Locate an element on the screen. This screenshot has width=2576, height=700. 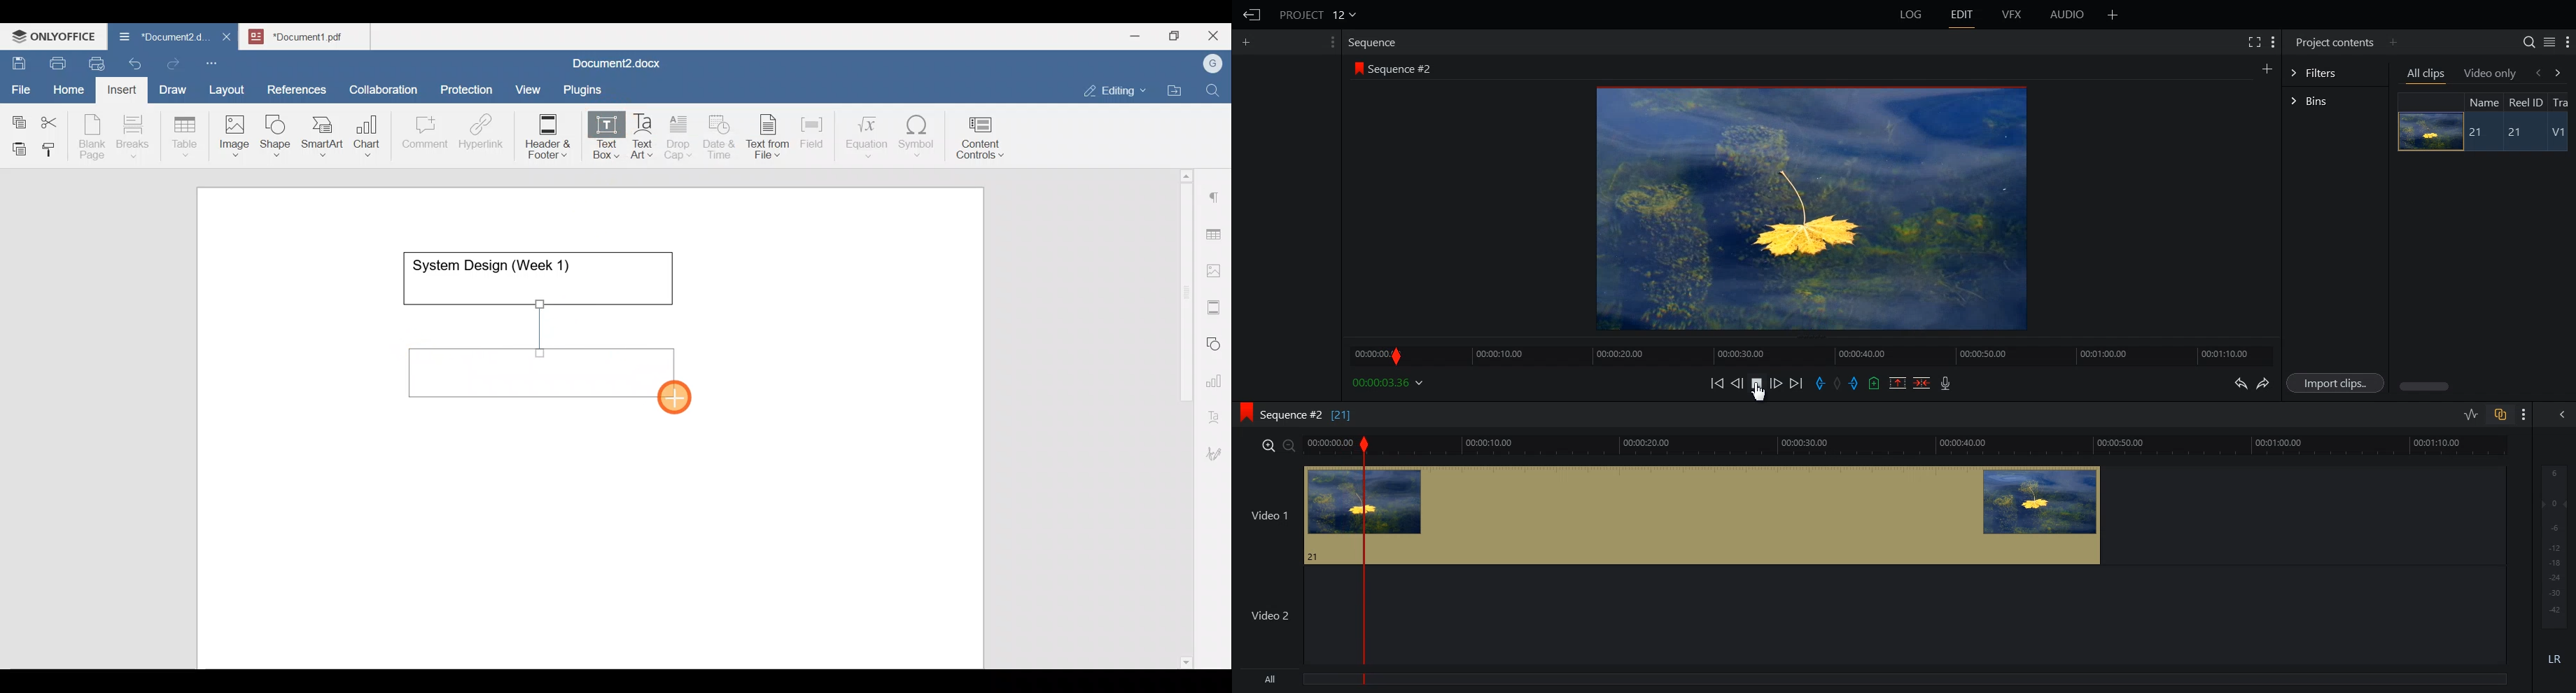
Move backward is located at coordinates (1719, 383).